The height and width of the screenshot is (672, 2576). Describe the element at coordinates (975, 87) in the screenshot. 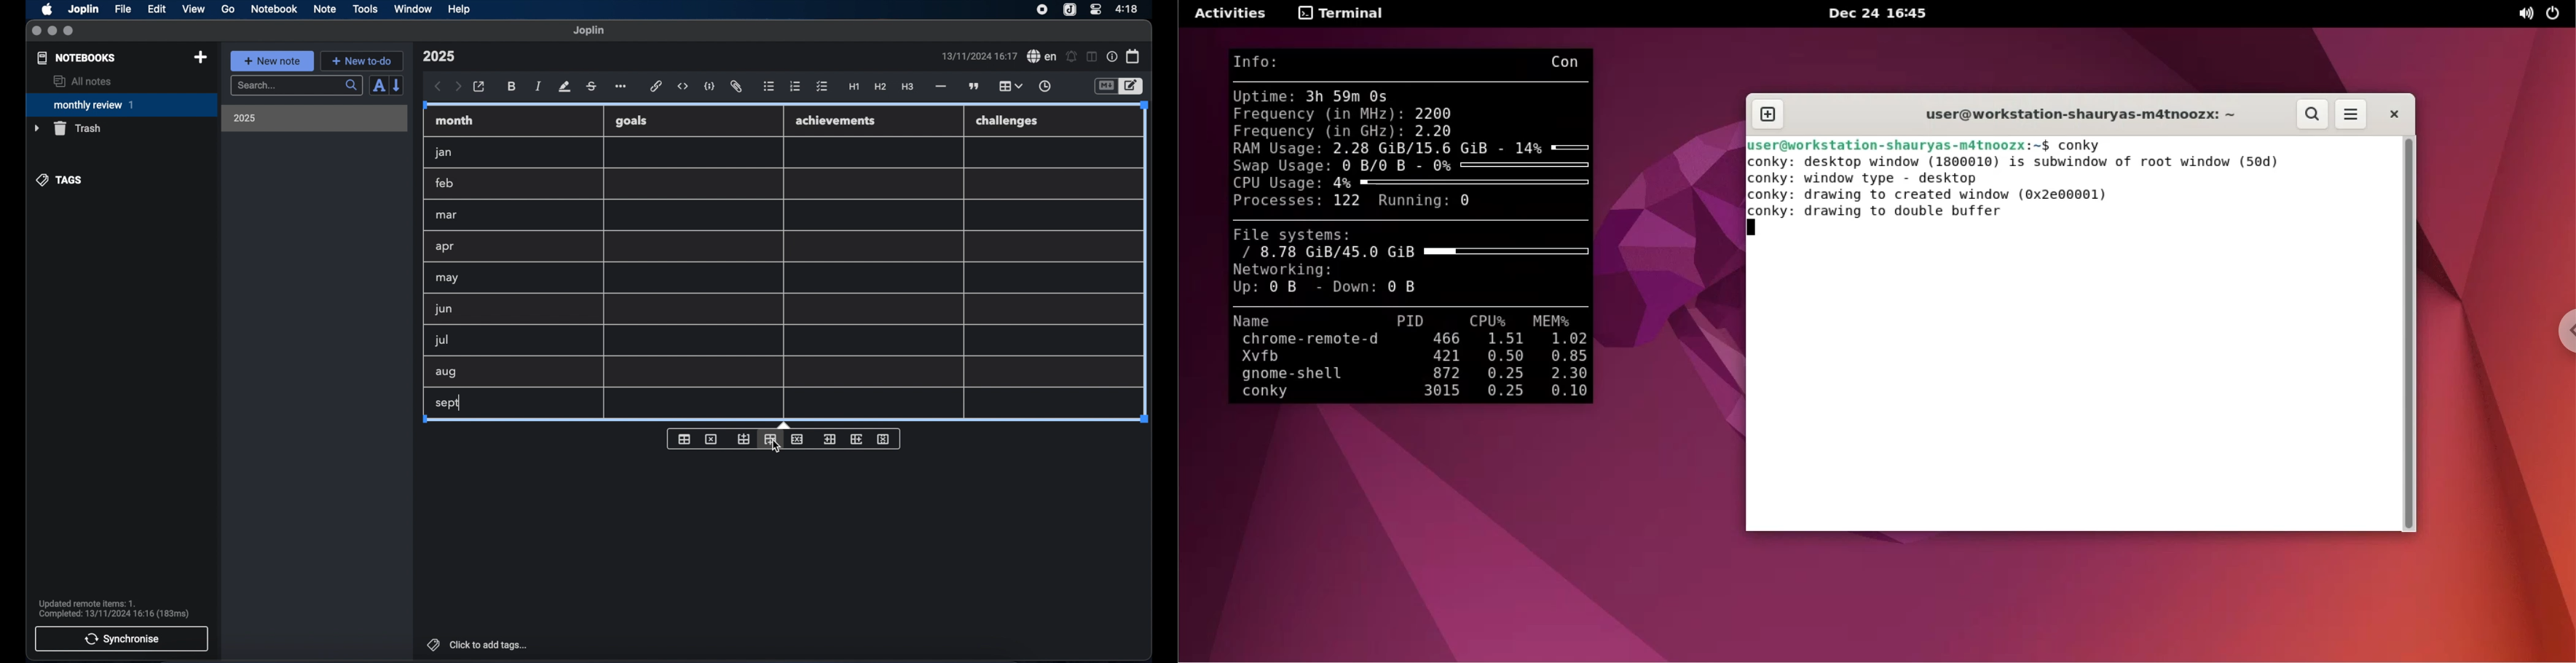

I see `block quotes` at that location.